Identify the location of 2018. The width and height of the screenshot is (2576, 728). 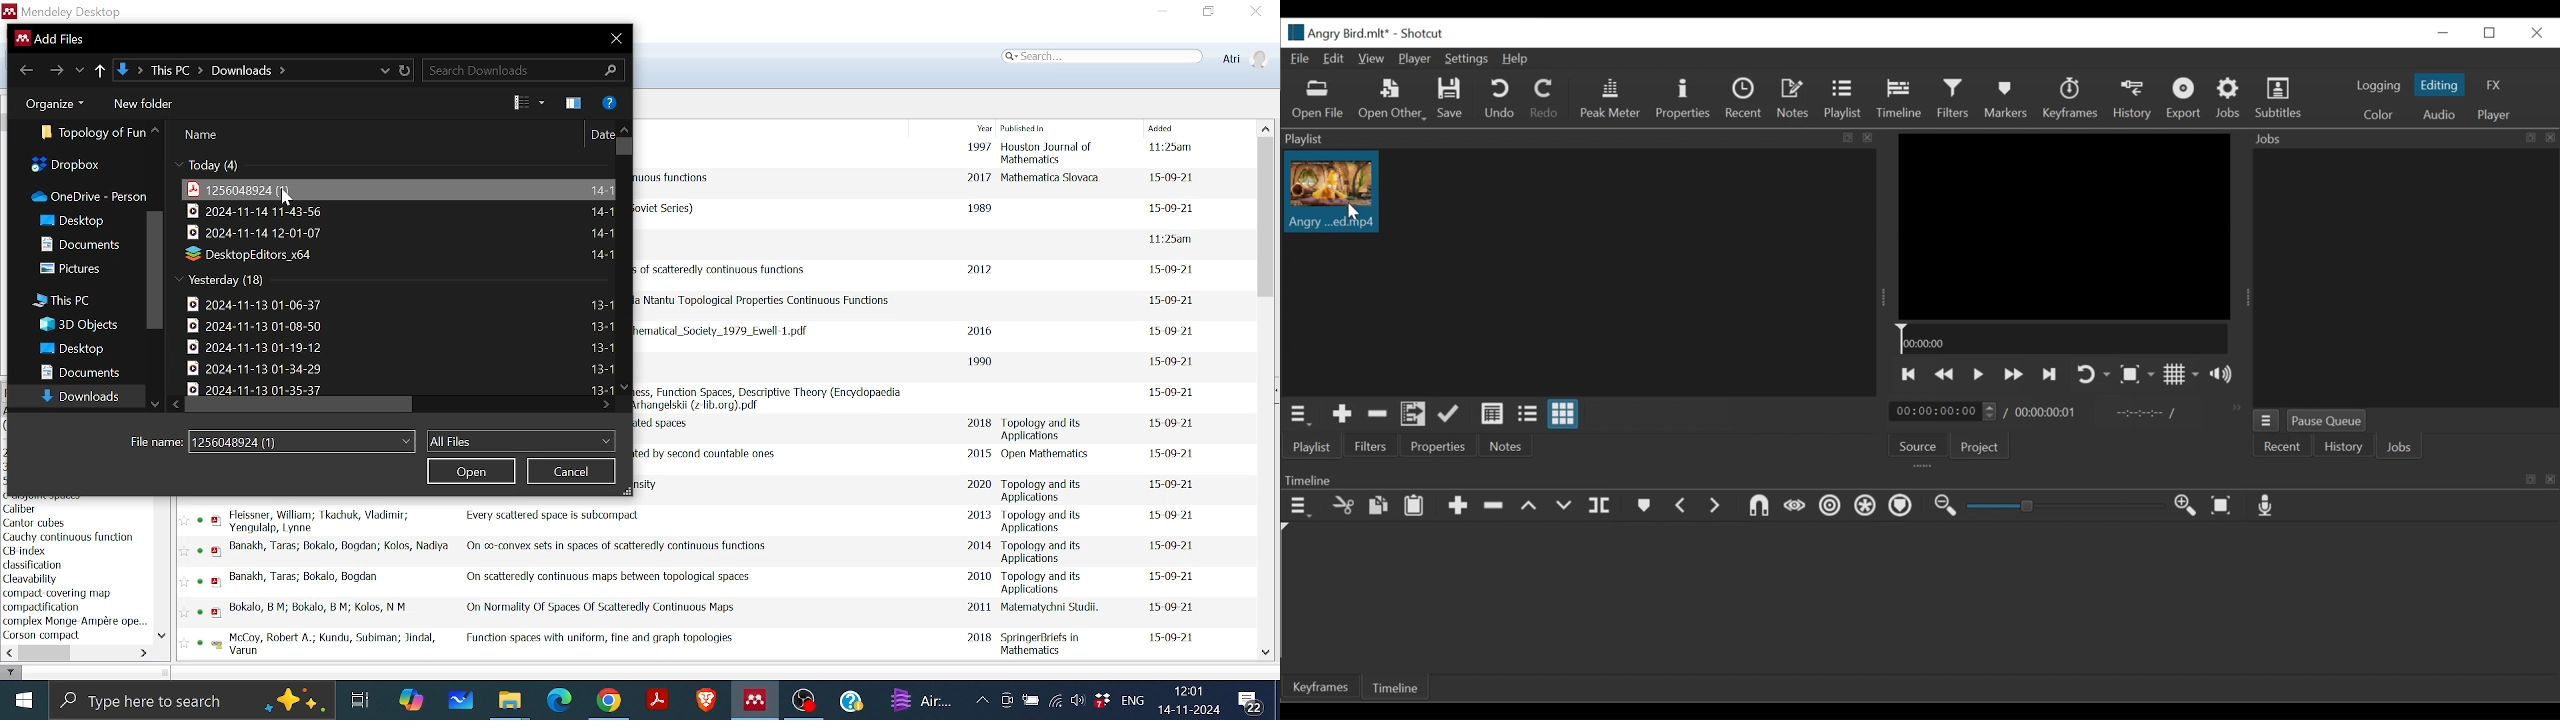
(975, 423).